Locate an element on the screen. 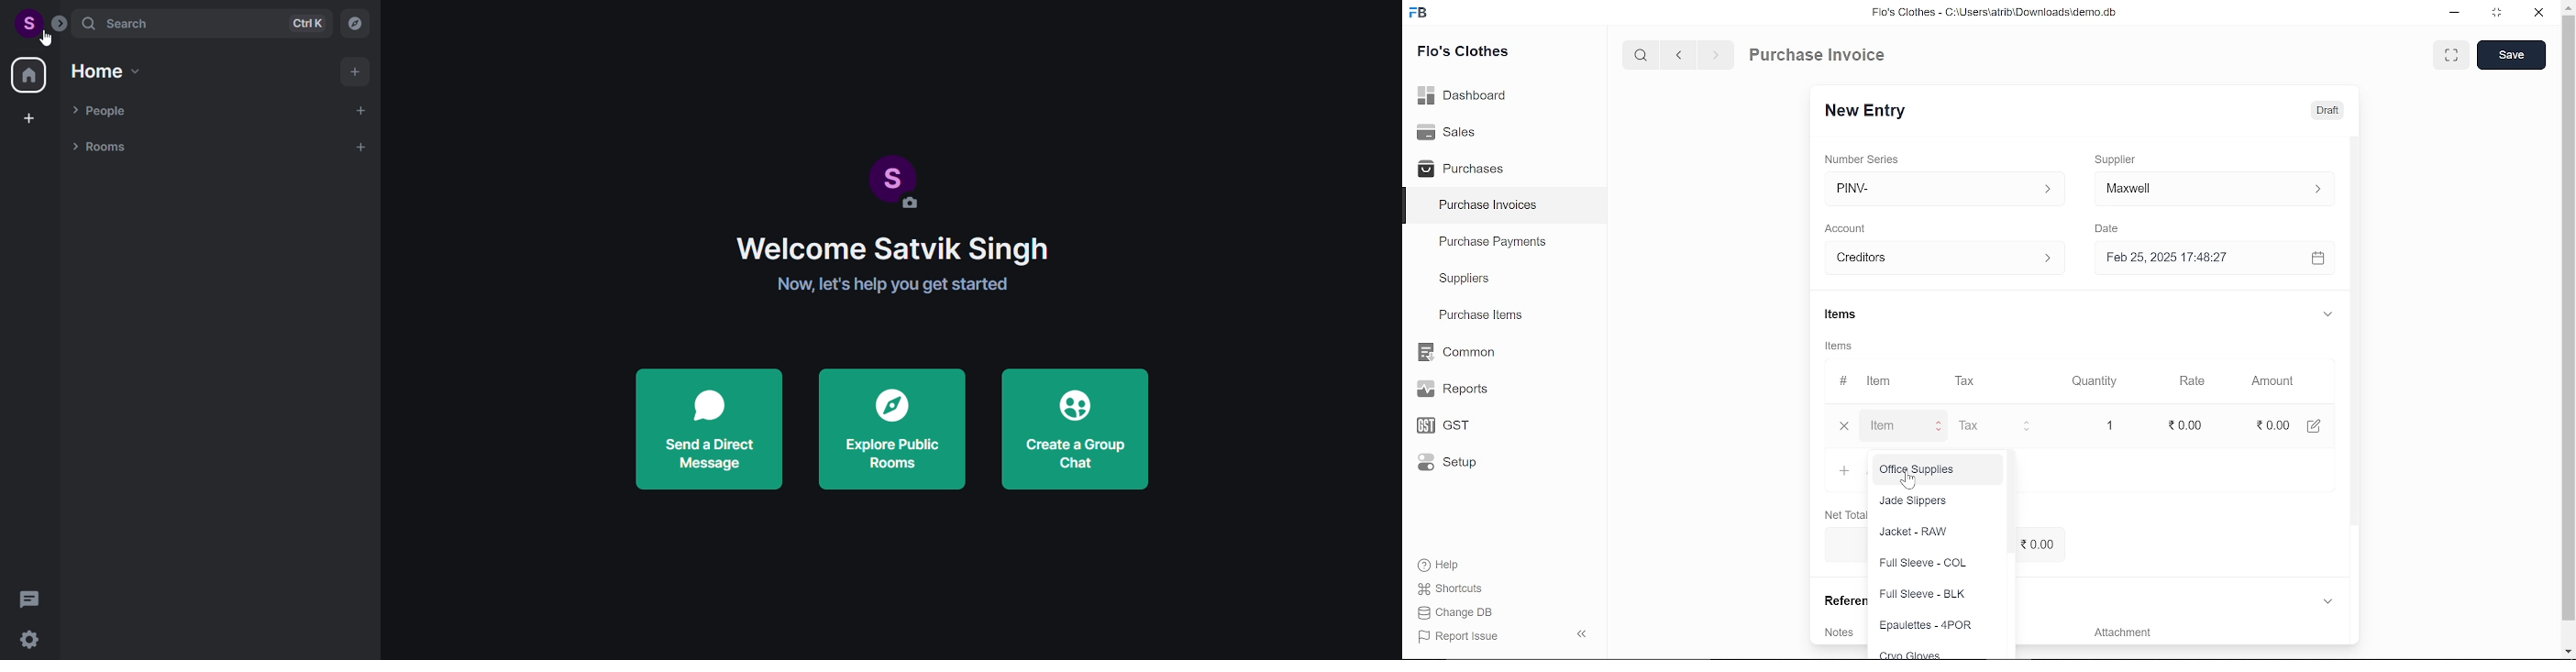  Purchases is located at coordinates (1461, 167).